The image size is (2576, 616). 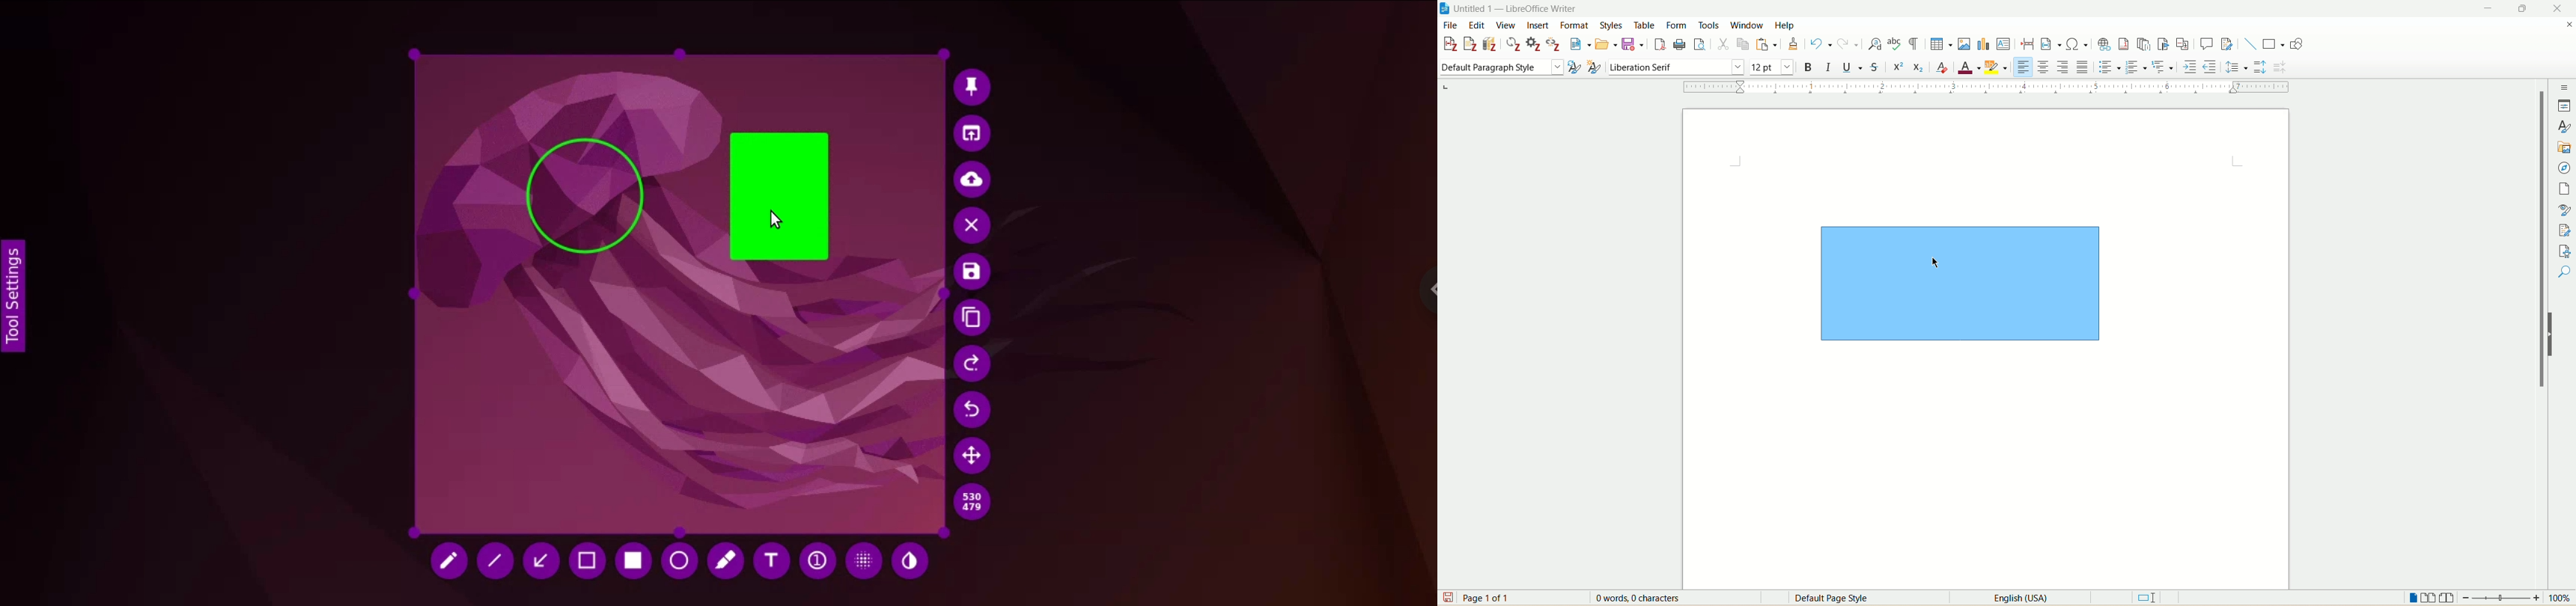 I want to click on find, so click(x=2562, y=273).